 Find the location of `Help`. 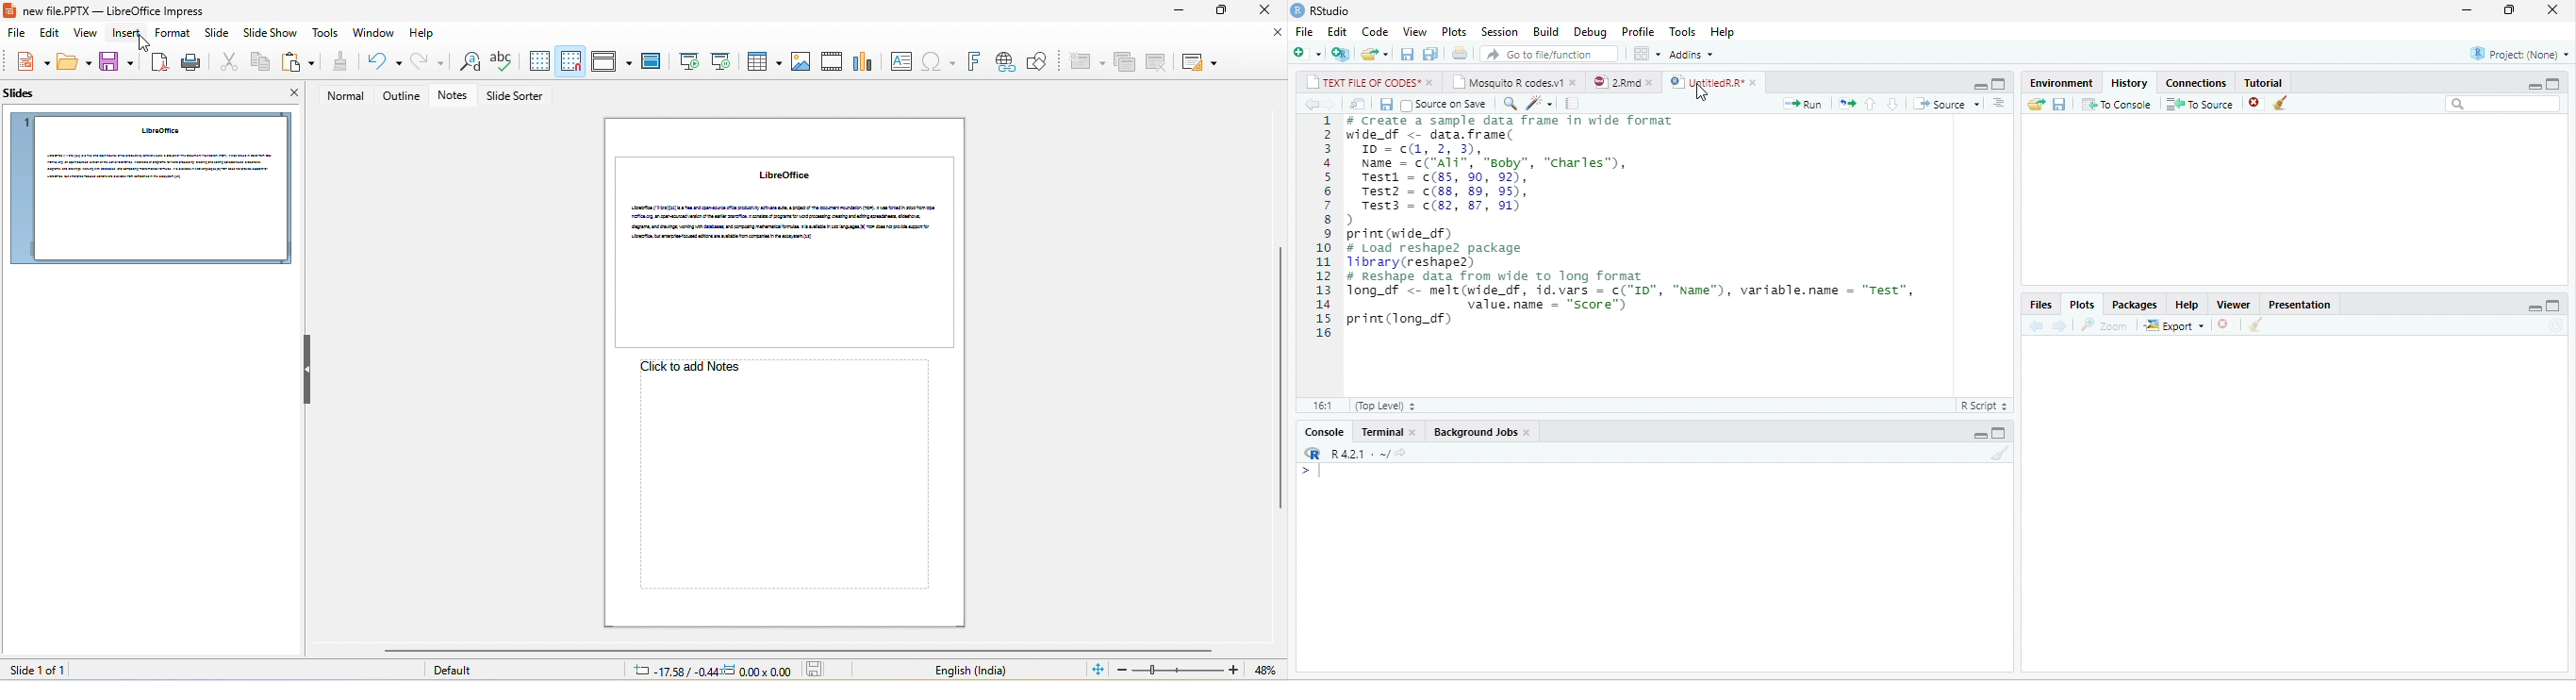

Help is located at coordinates (2188, 305).